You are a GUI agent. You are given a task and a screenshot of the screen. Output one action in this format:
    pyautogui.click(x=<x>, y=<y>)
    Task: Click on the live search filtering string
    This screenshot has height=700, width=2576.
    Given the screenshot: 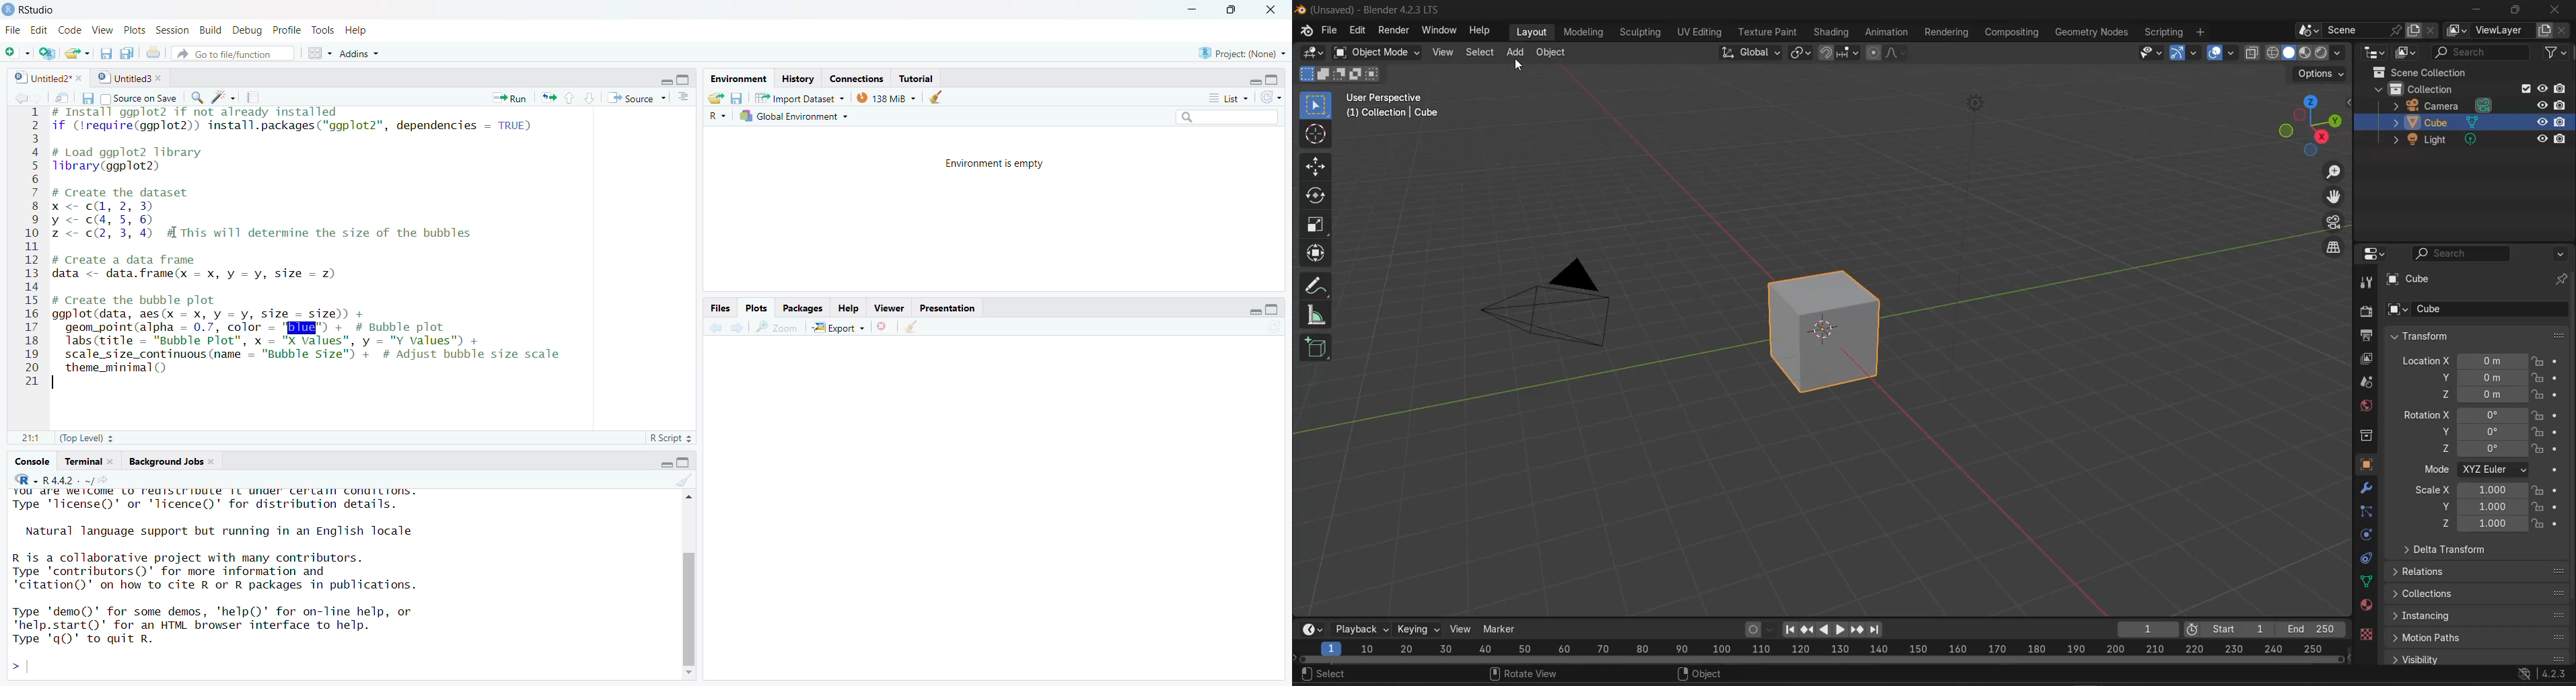 What is the action you would take?
    pyautogui.click(x=2482, y=53)
    